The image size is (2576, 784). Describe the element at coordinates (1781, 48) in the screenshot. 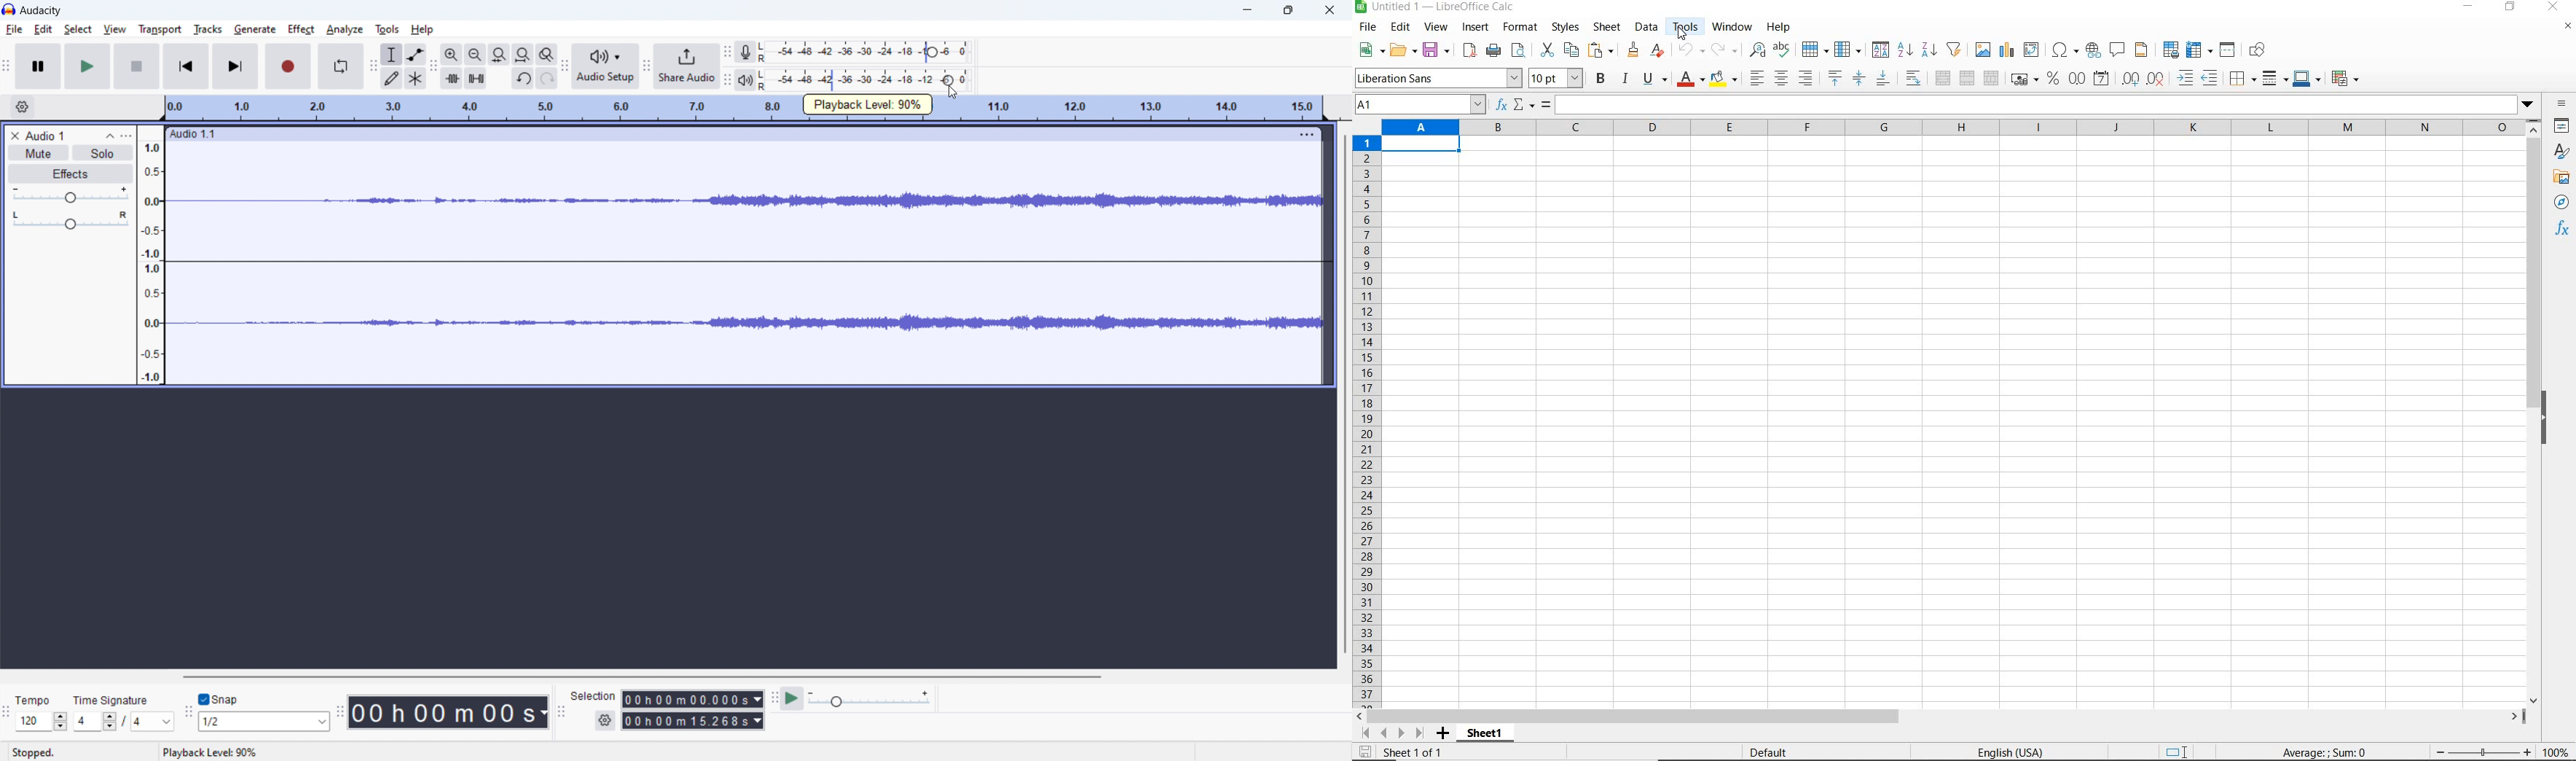

I see `spelling` at that location.